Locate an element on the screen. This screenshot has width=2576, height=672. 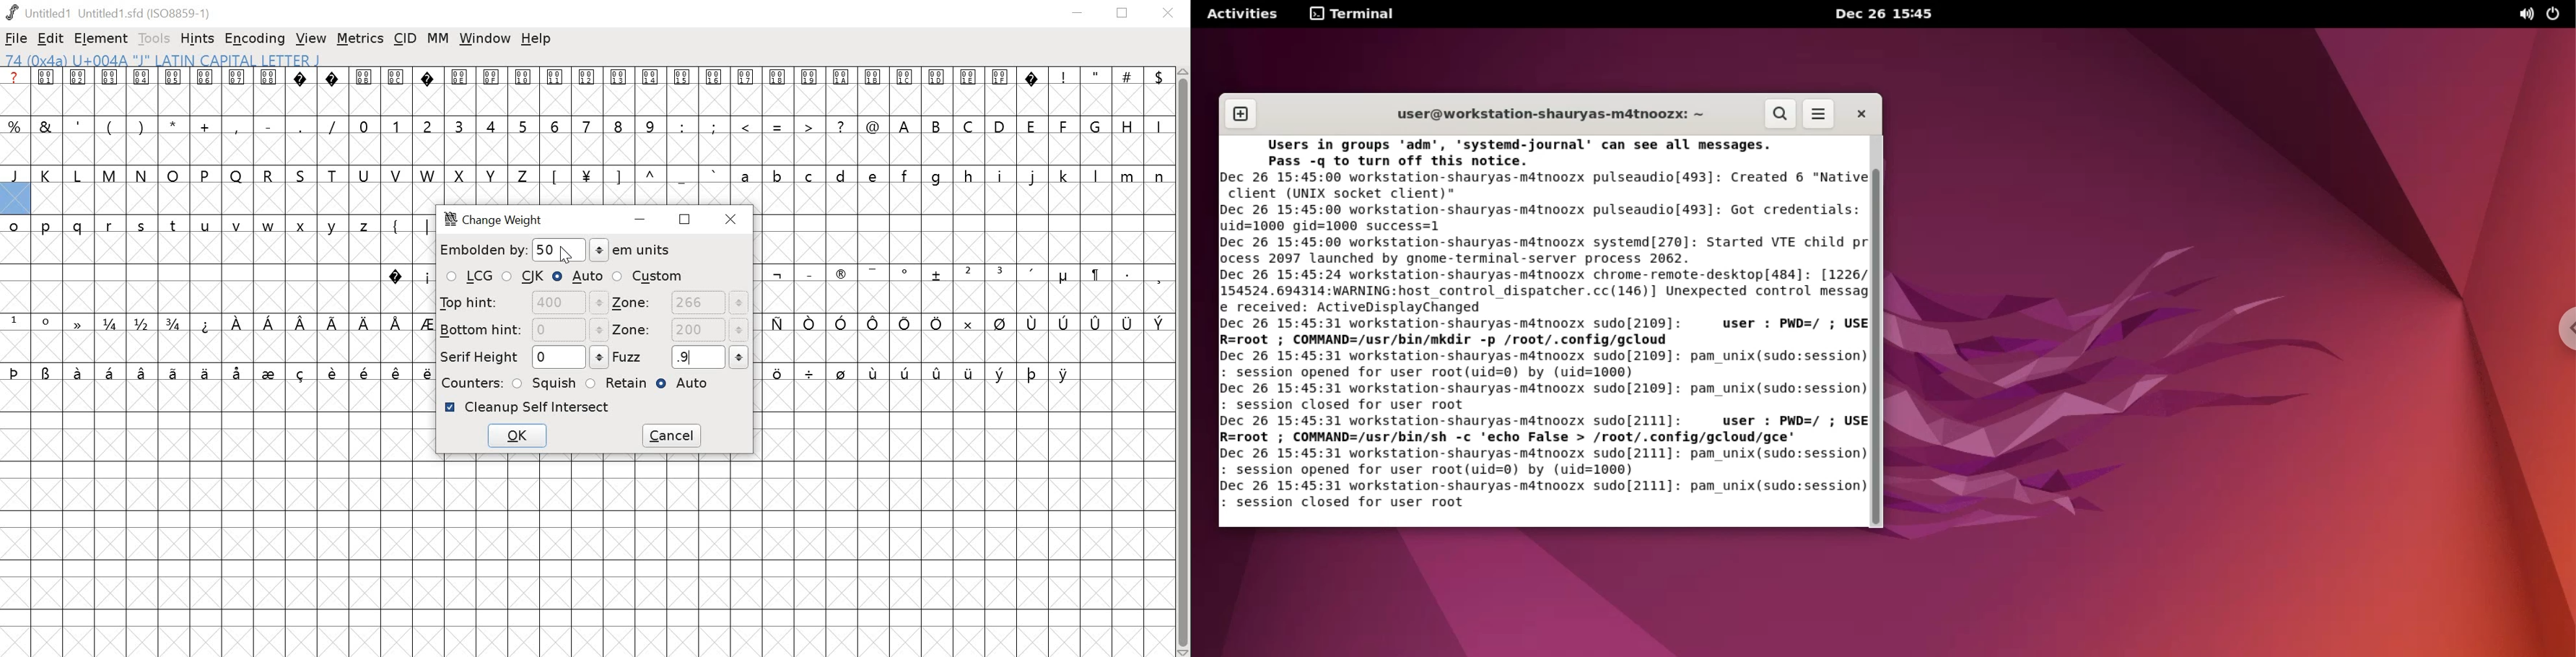
uppercase letters is located at coordinates (1031, 125).